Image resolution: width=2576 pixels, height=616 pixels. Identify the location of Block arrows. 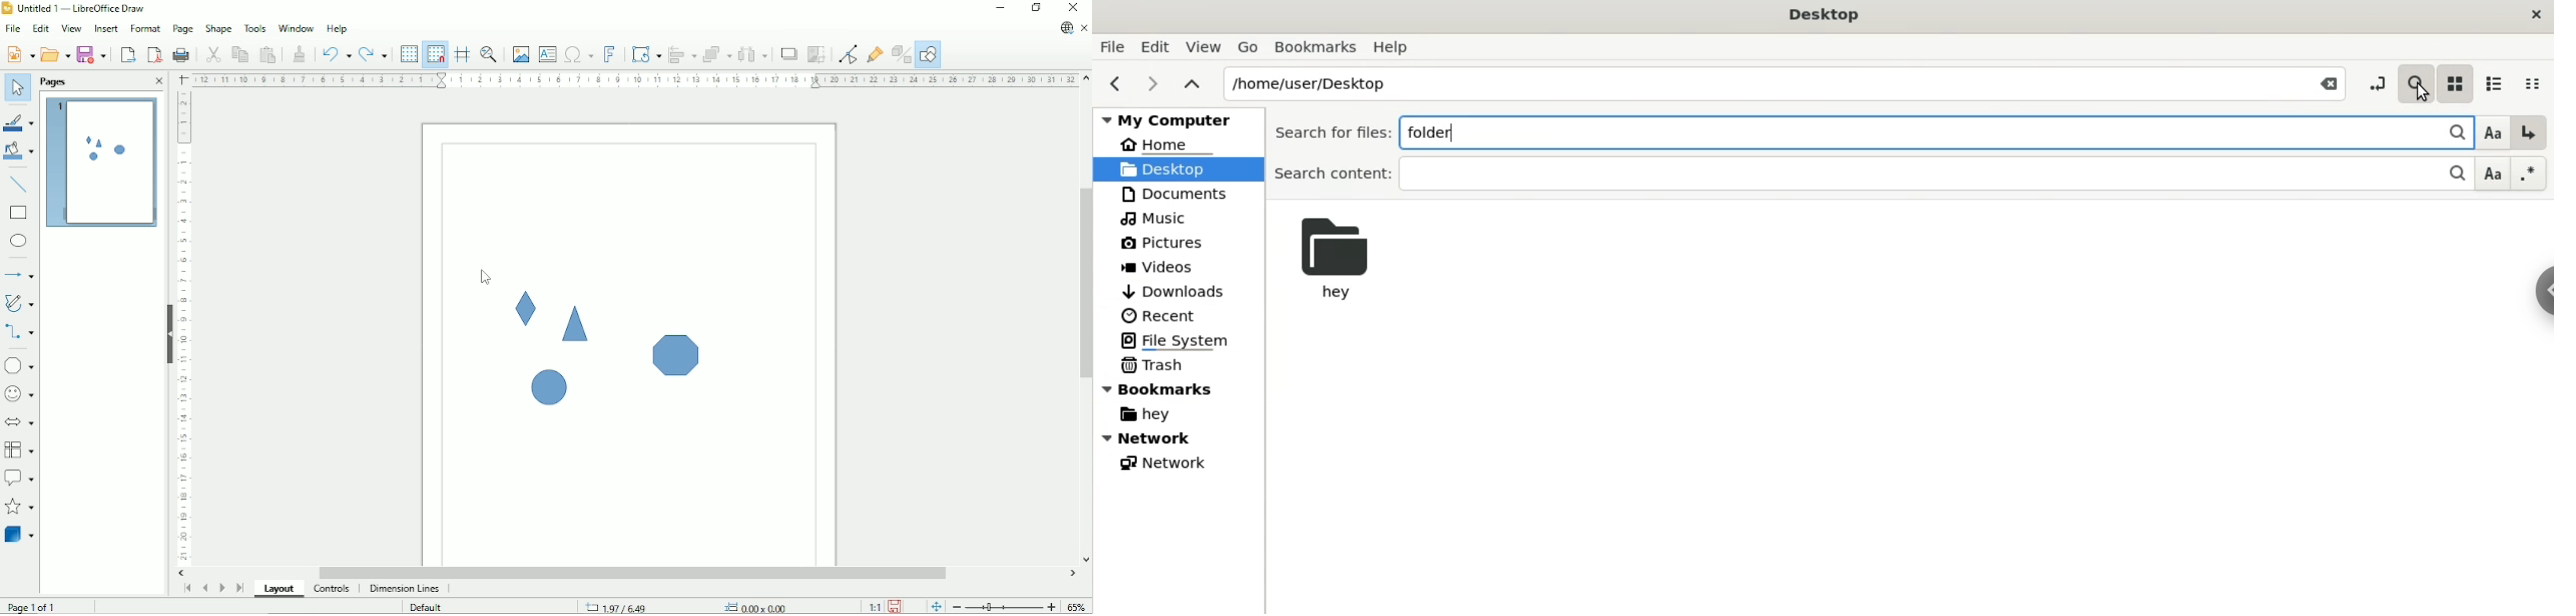
(21, 423).